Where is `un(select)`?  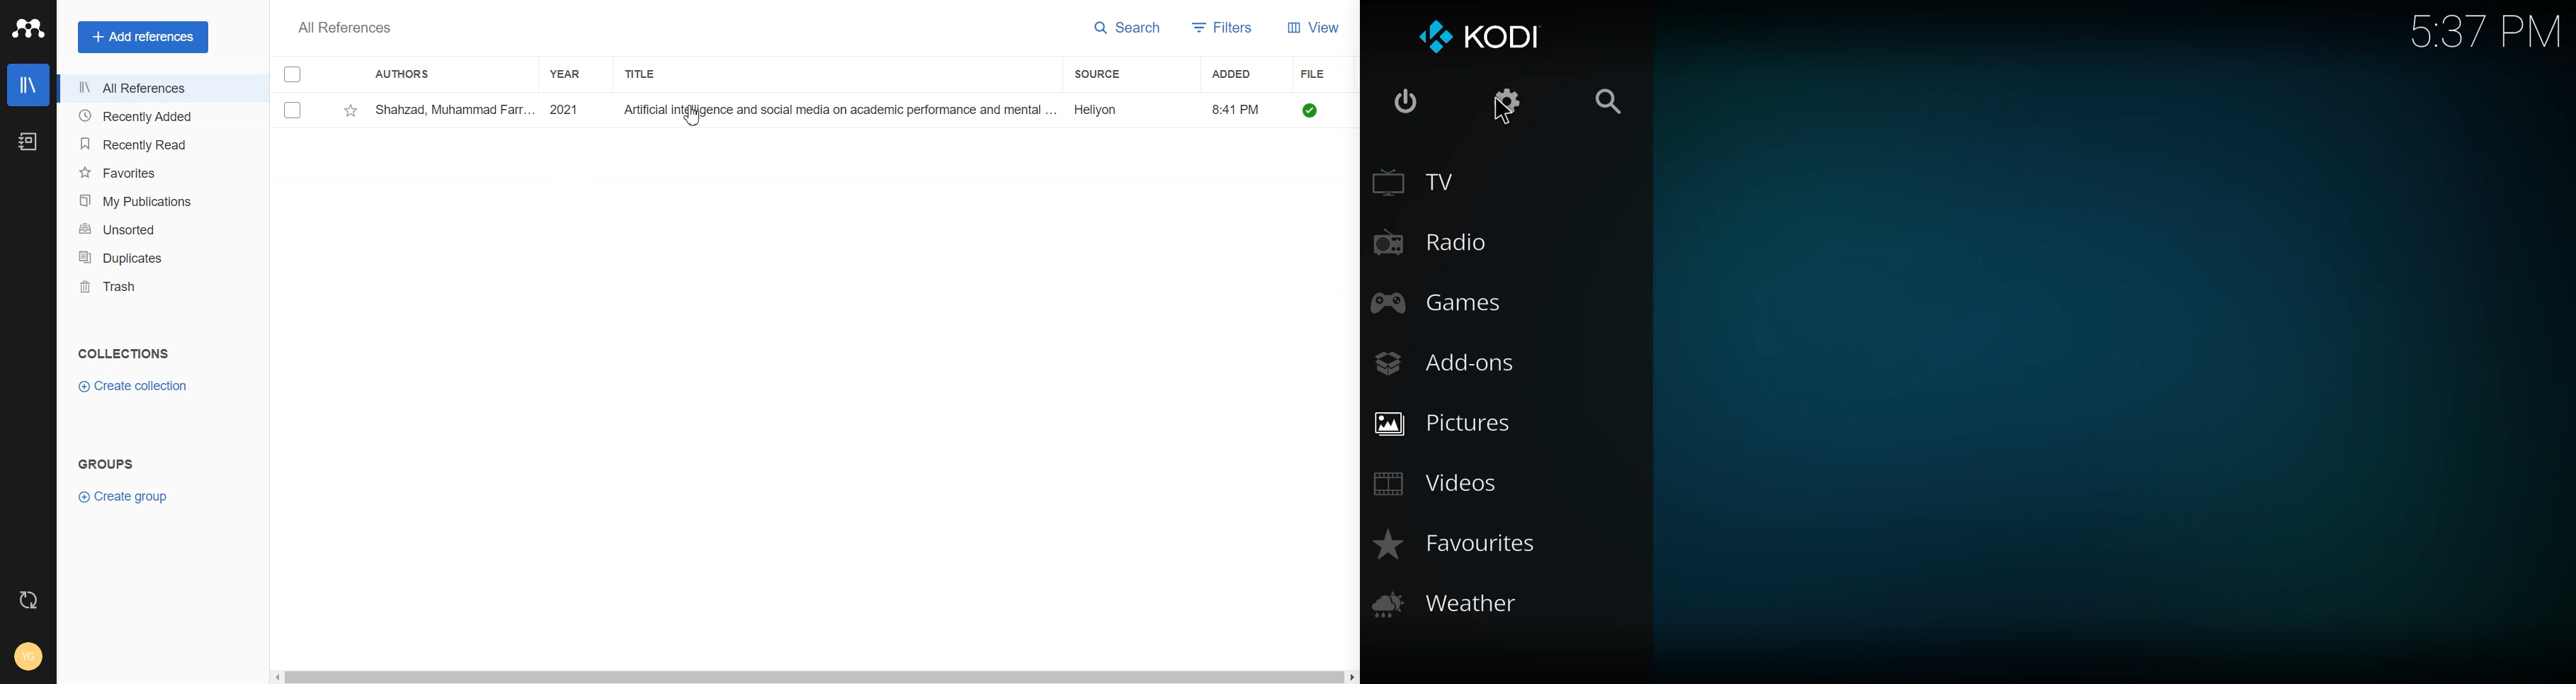 un(select) is located at coordinates (293, 110).